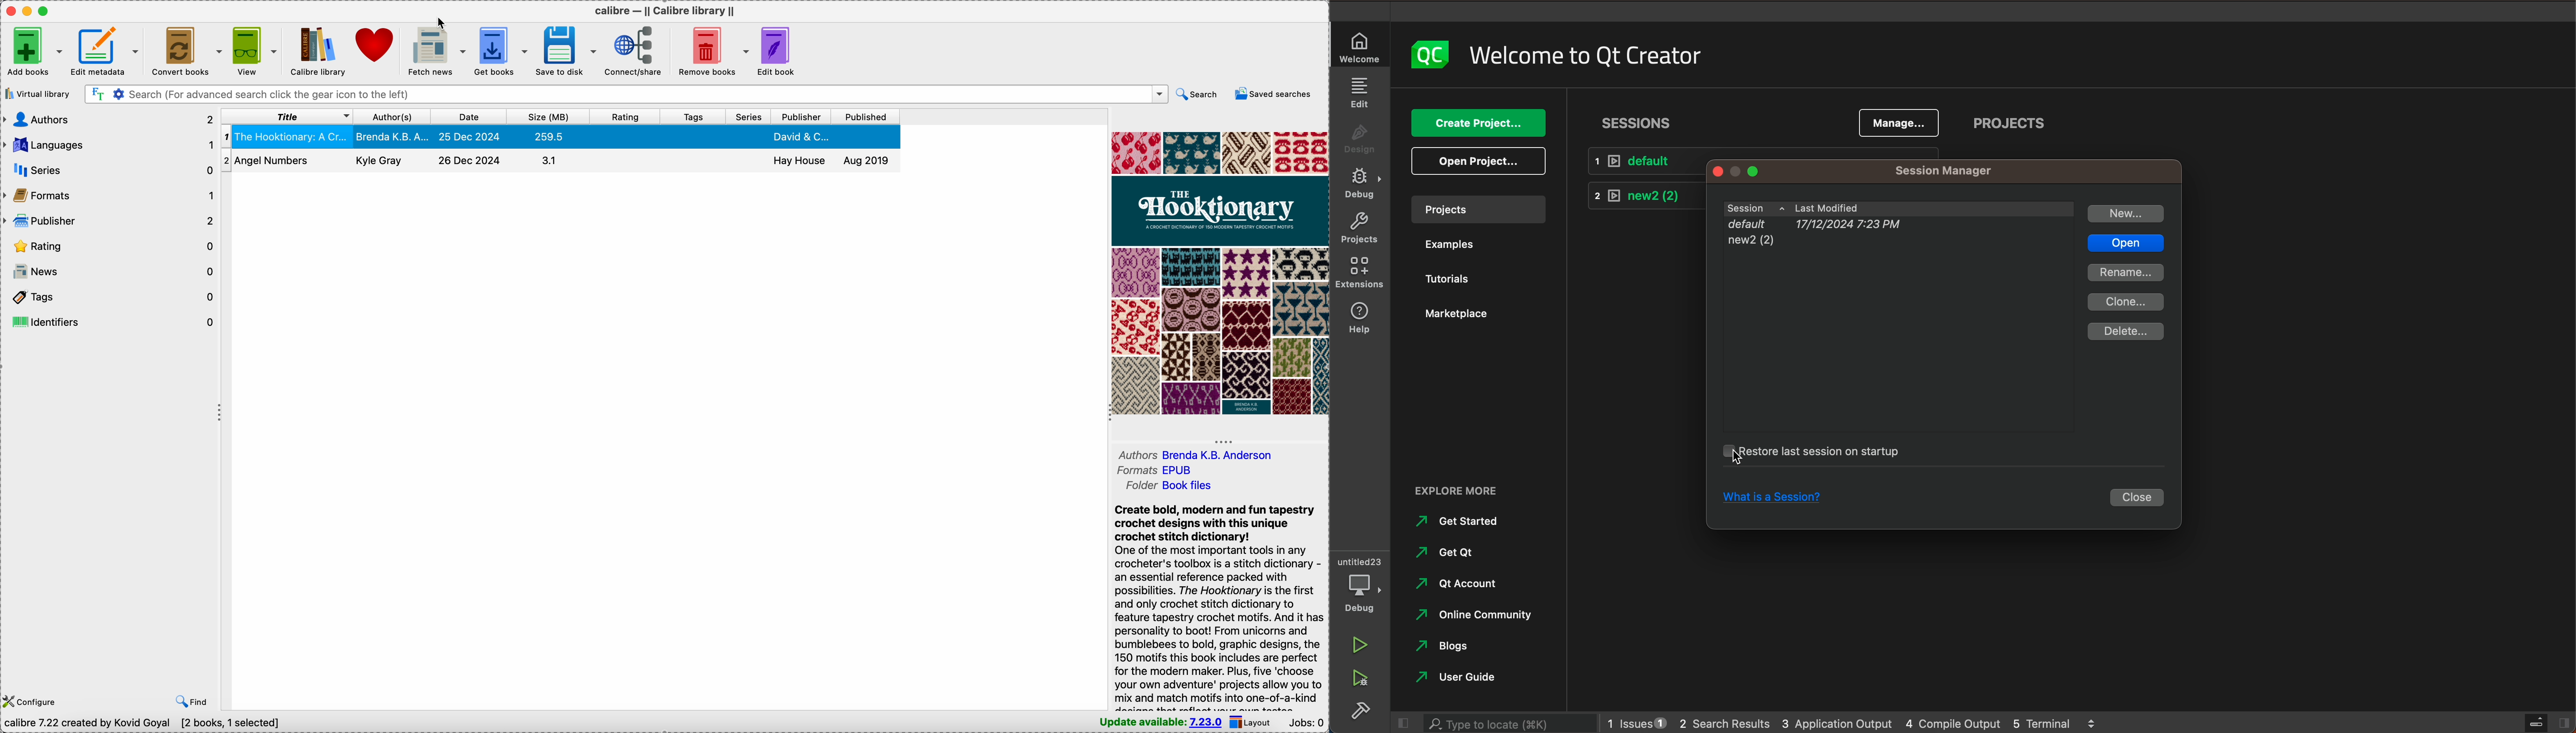 The height and width of the screenshot is (756, 2576). What do you see at coordinates (624, 94) in the screenshot?
I see `search bar` at bounding box center [624, 94].